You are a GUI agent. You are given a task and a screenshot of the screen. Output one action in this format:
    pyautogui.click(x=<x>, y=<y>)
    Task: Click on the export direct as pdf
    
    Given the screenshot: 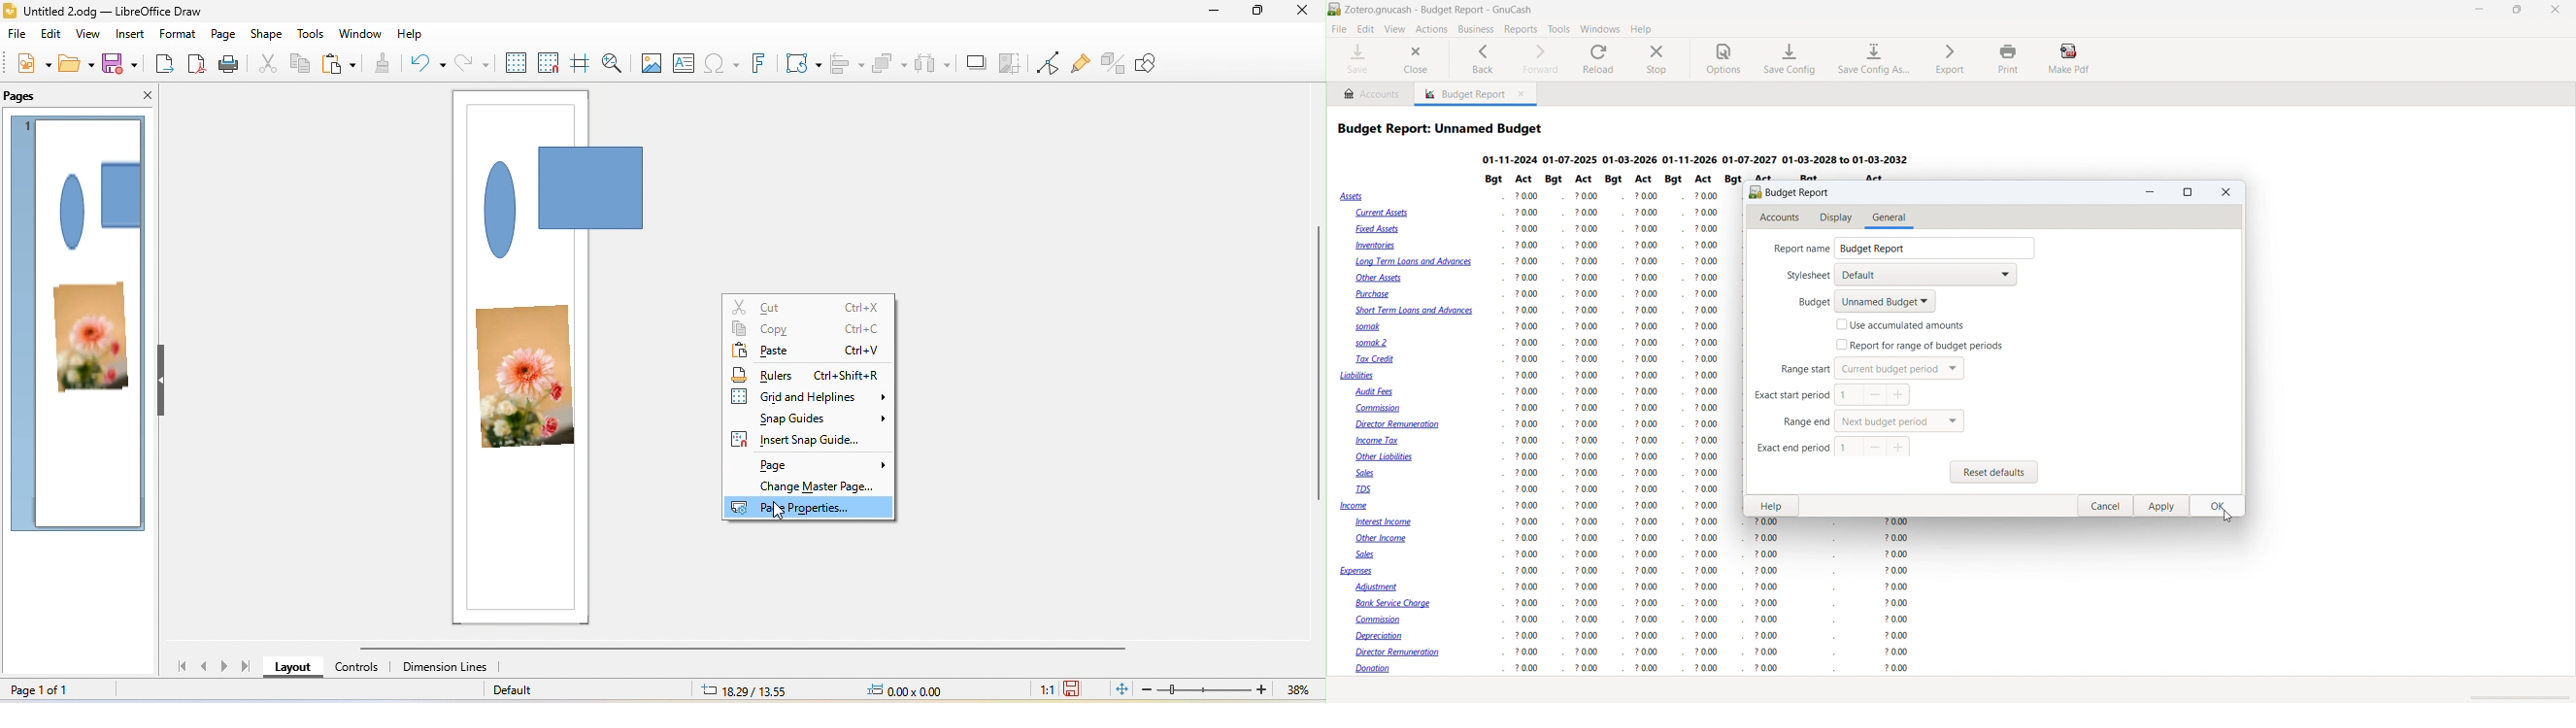 What is the action you would take?
    pyautogui.click(x=199, y=64)
    